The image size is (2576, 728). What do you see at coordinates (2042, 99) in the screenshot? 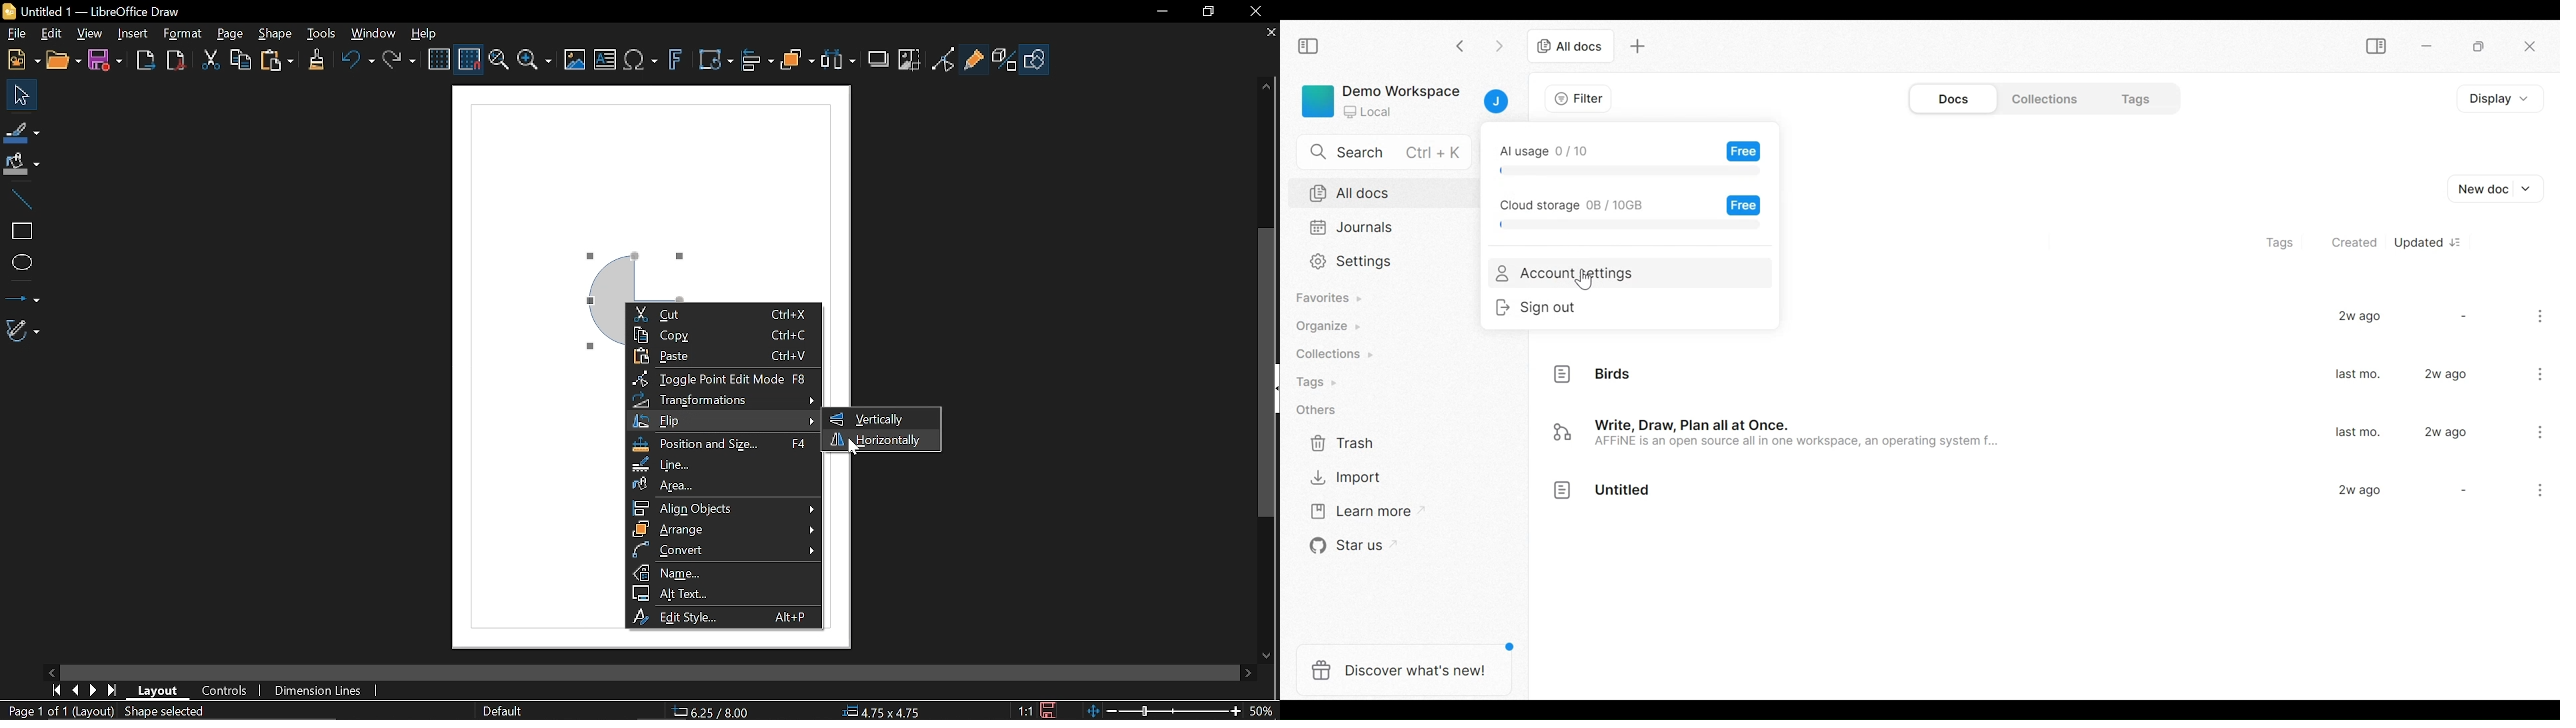
I see `Collections` at bounding box center [2042, 99].